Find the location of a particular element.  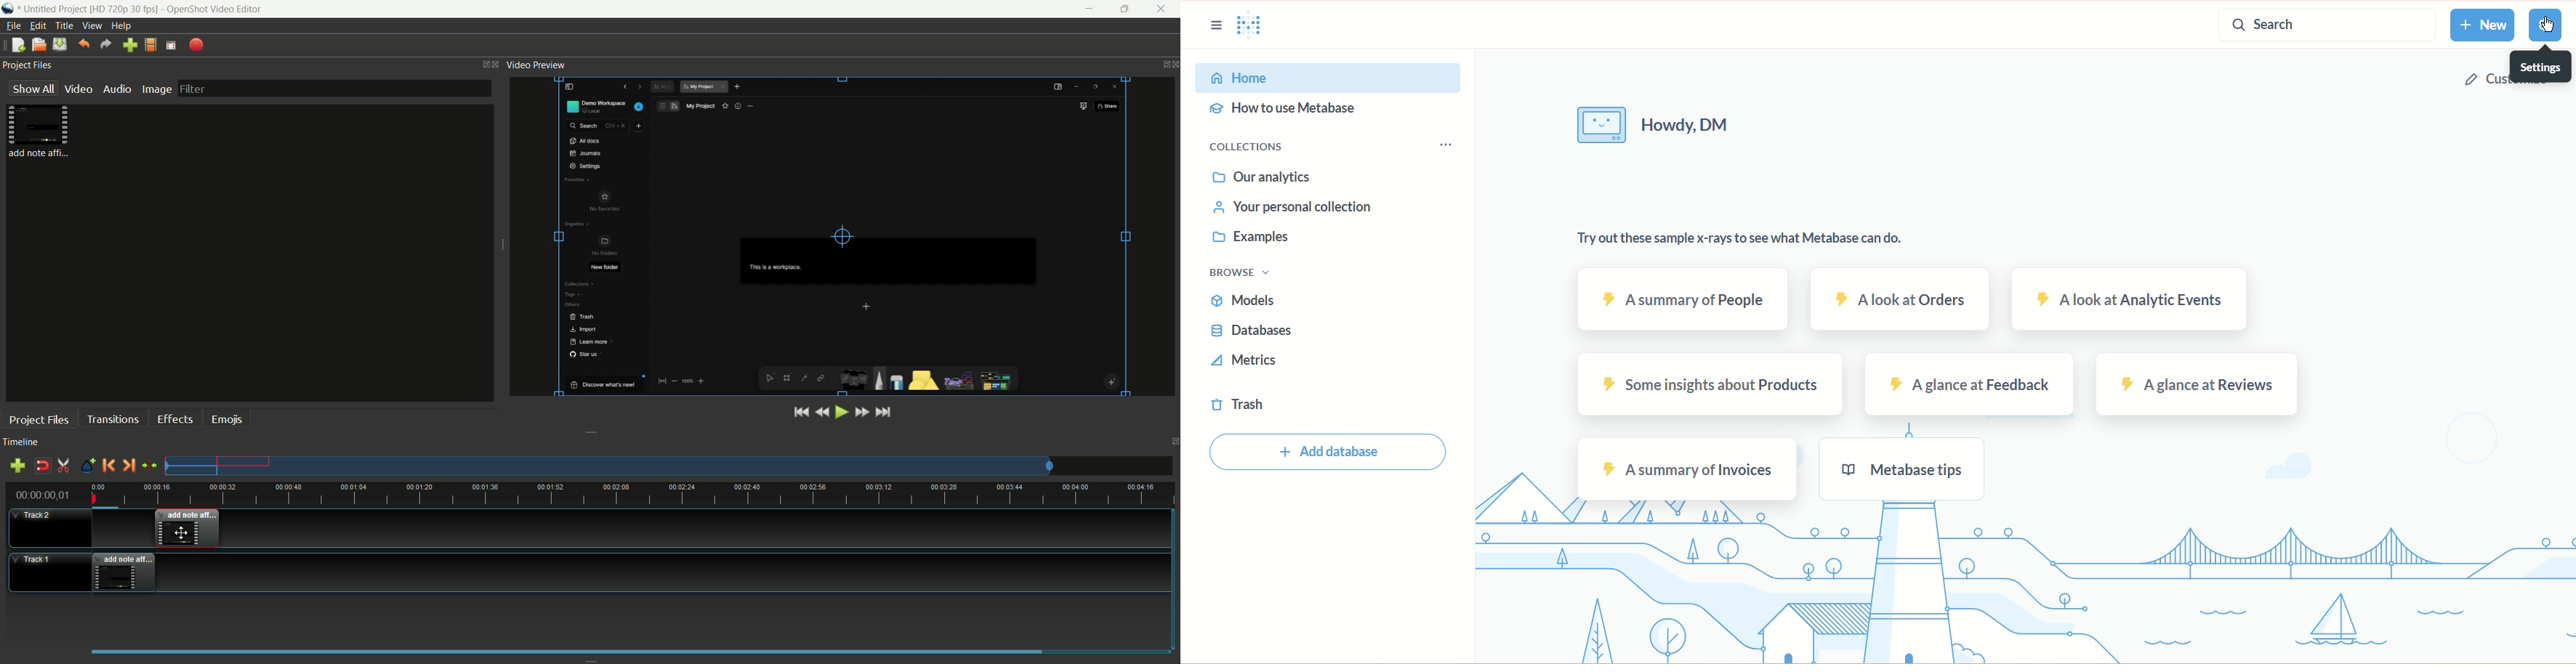

project files is located at coordinates (28, 65).